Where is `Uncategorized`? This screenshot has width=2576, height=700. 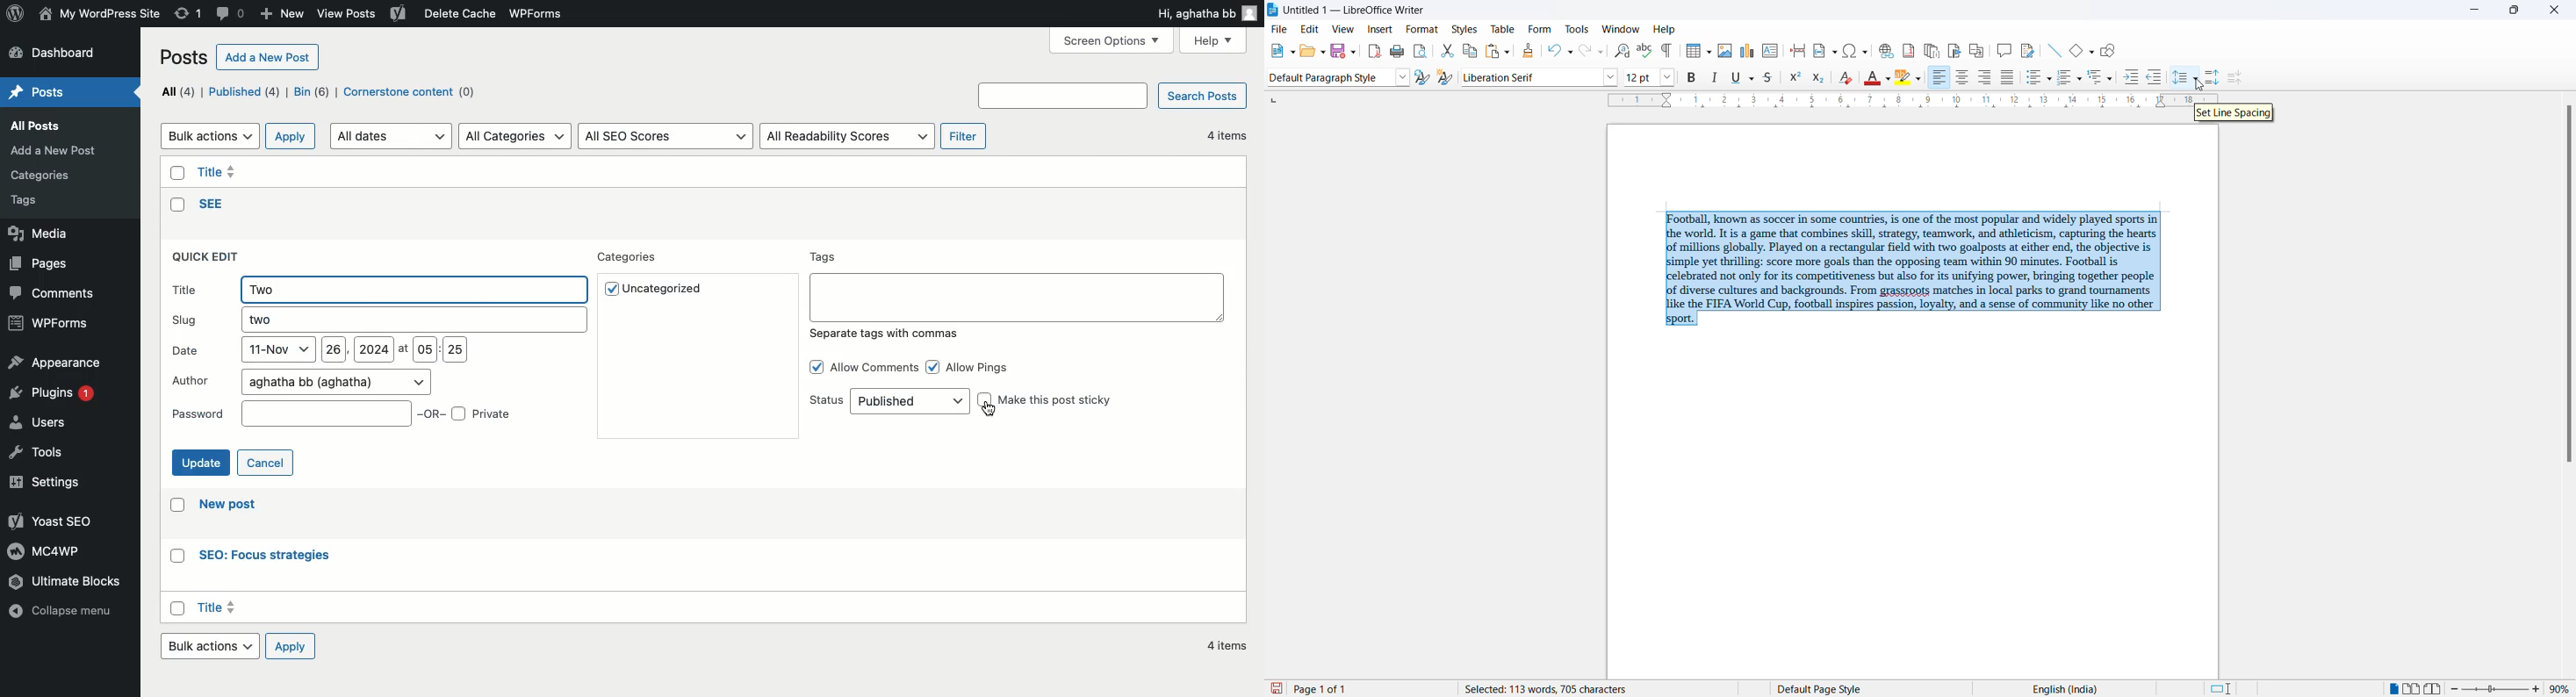 Uncategorized is located at coordinates (666, 291).